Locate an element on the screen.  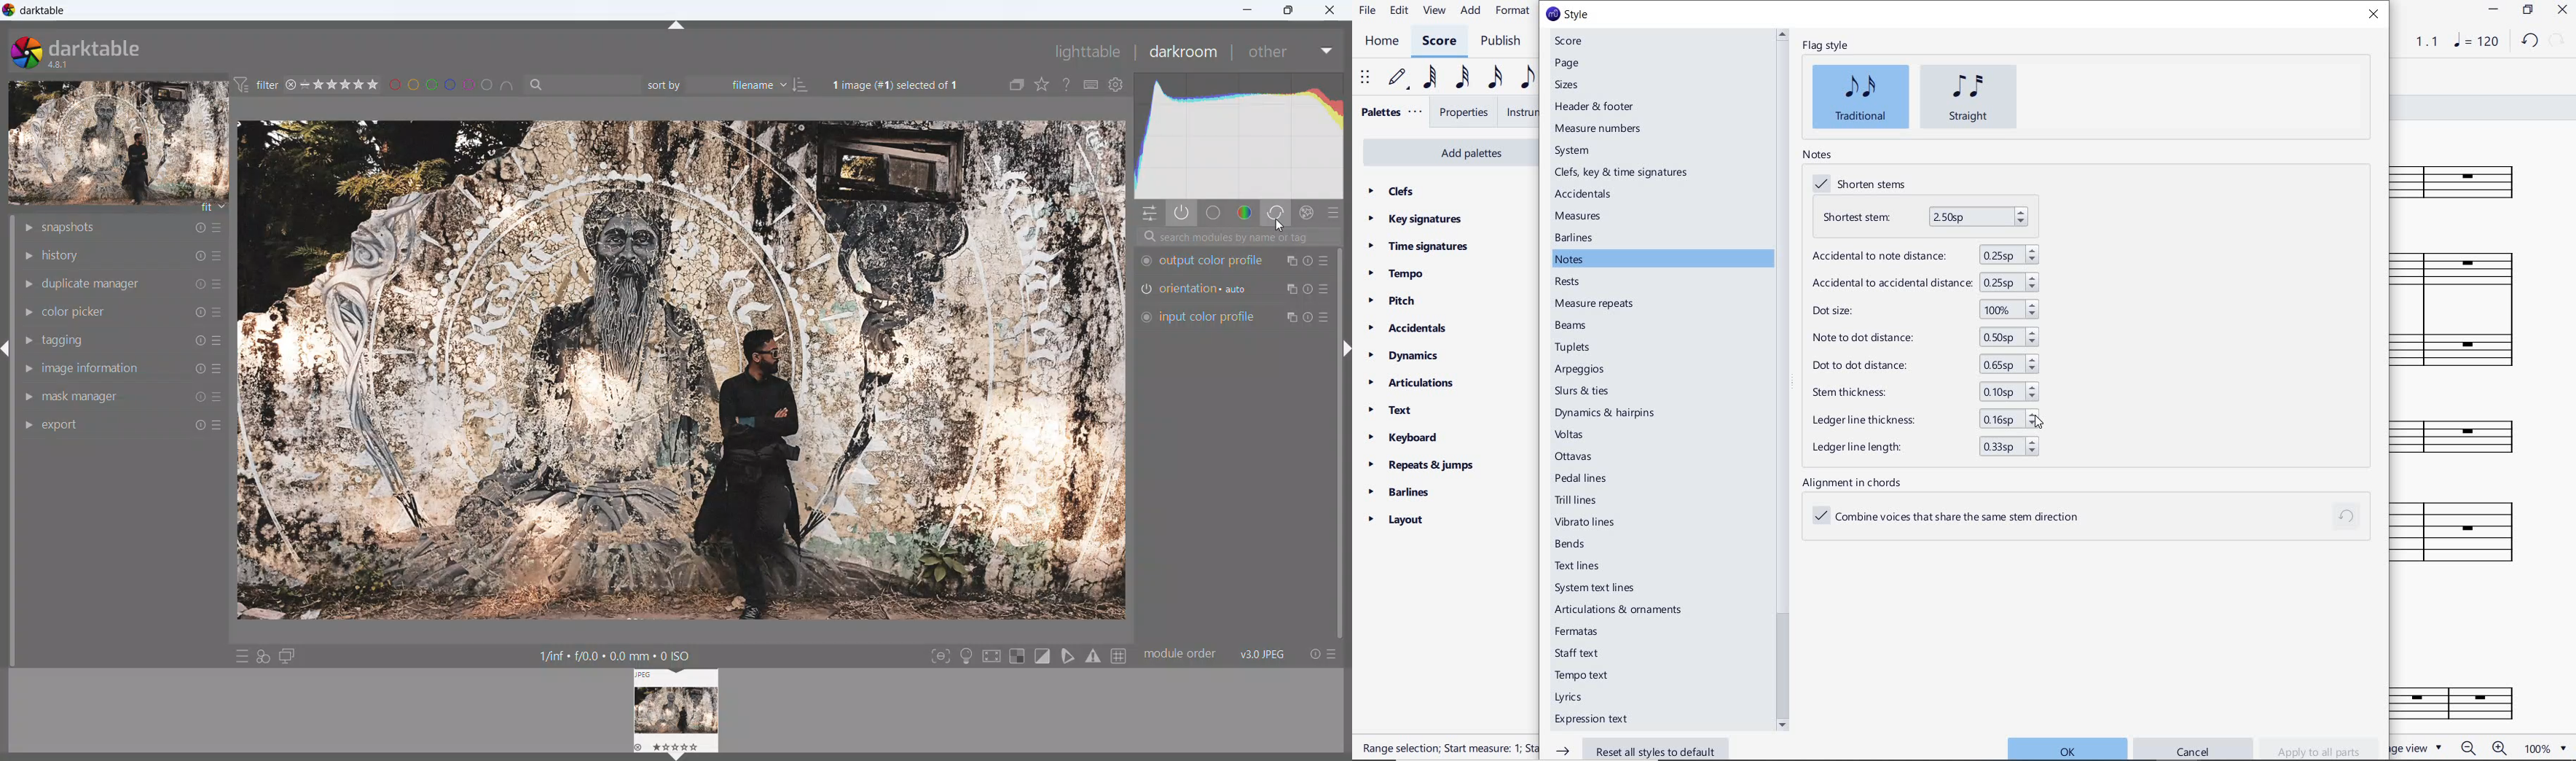
switch on/of is located at coordinates (1145, 317).